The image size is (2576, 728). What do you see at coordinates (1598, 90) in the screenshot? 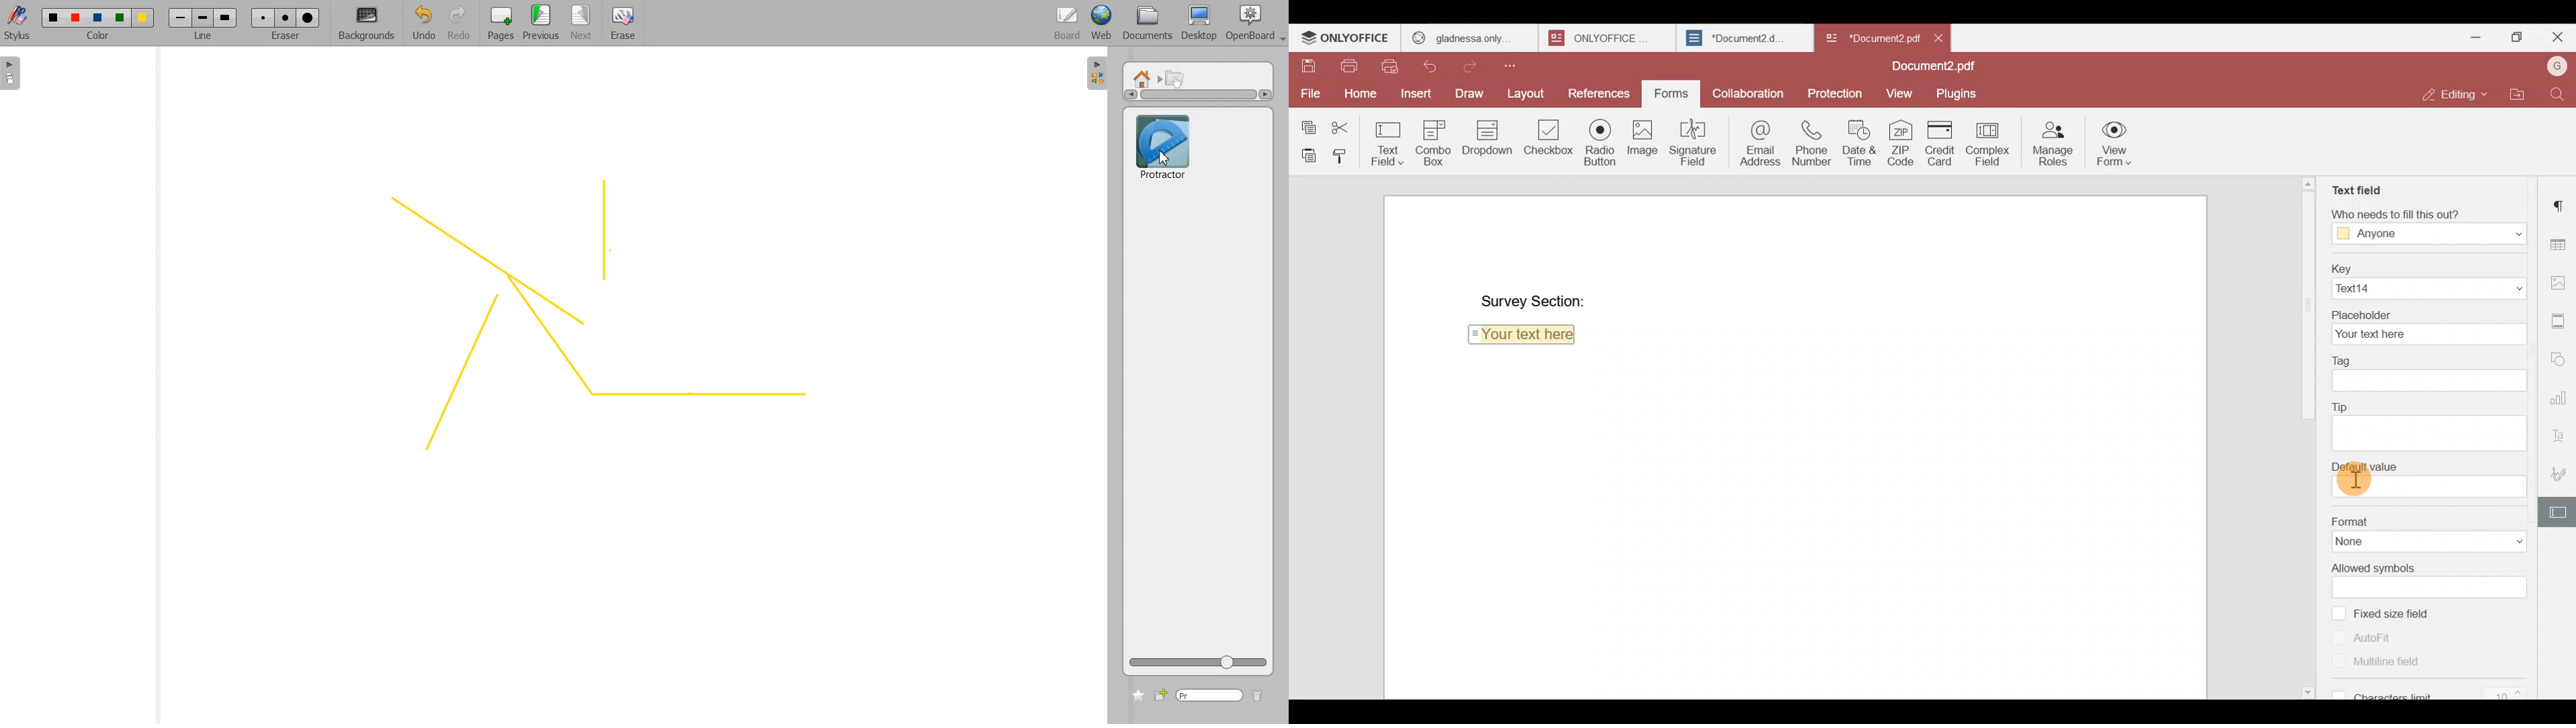
I see `References` at bounding box center [1598, 90].